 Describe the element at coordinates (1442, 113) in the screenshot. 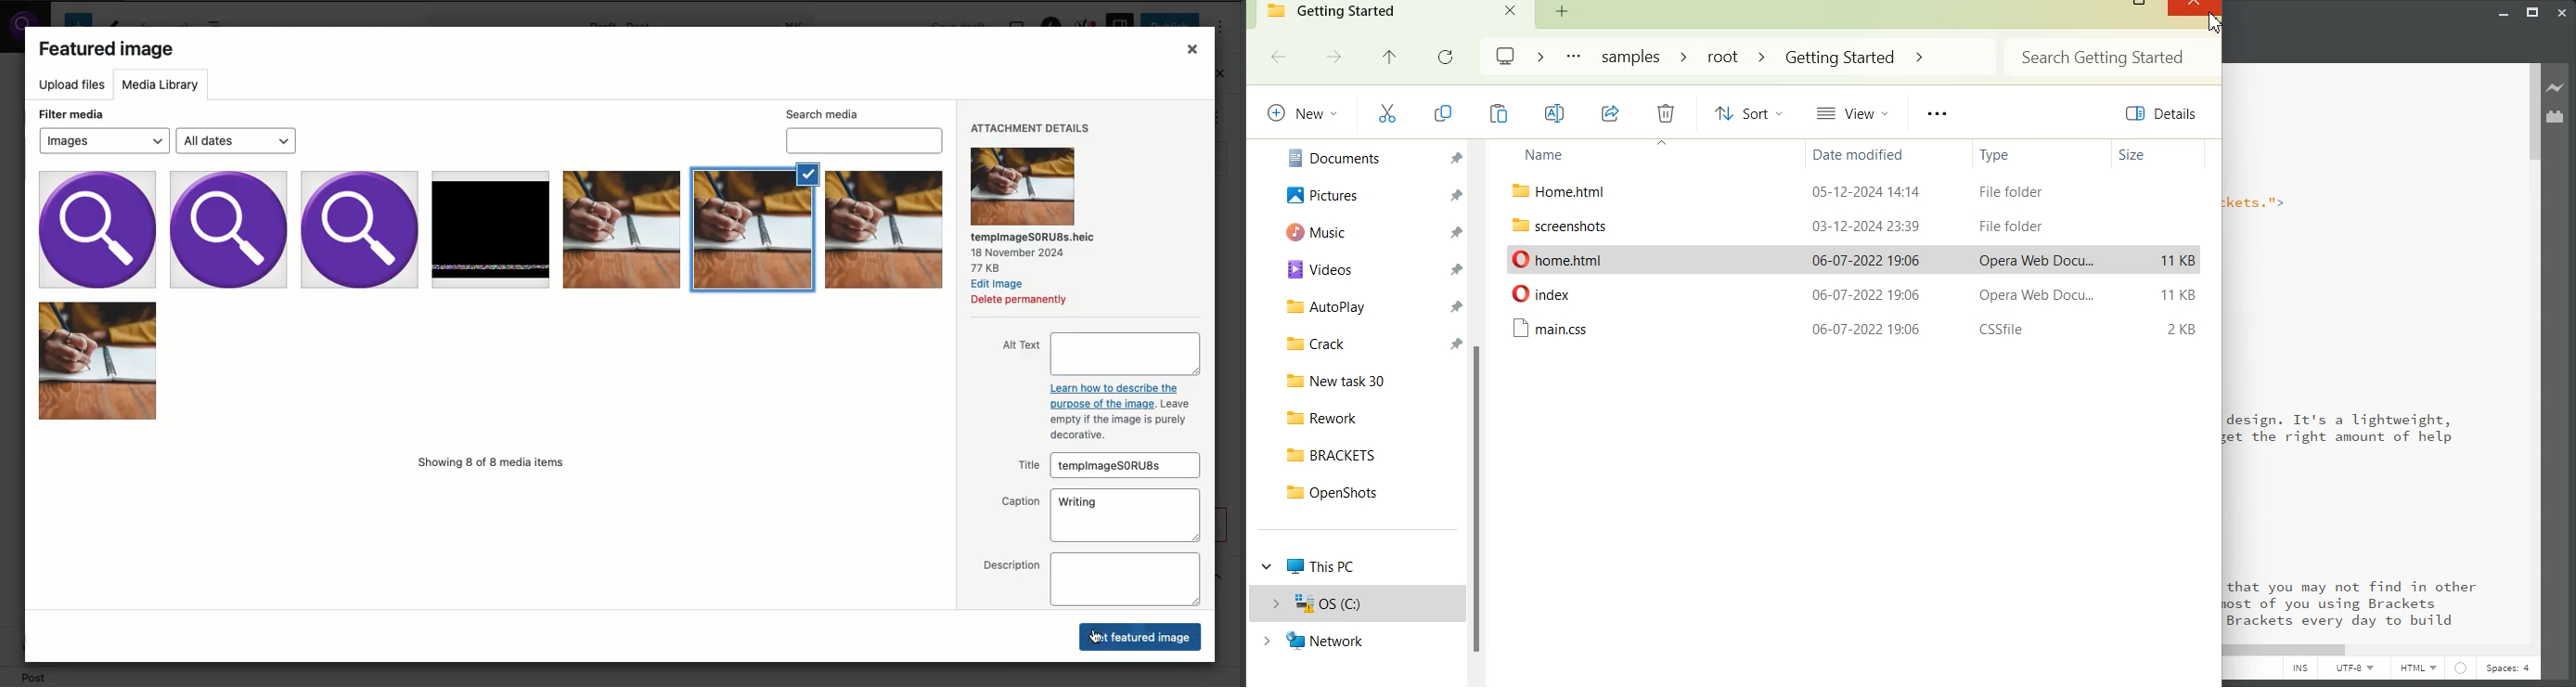

I see `Copy` at that location.